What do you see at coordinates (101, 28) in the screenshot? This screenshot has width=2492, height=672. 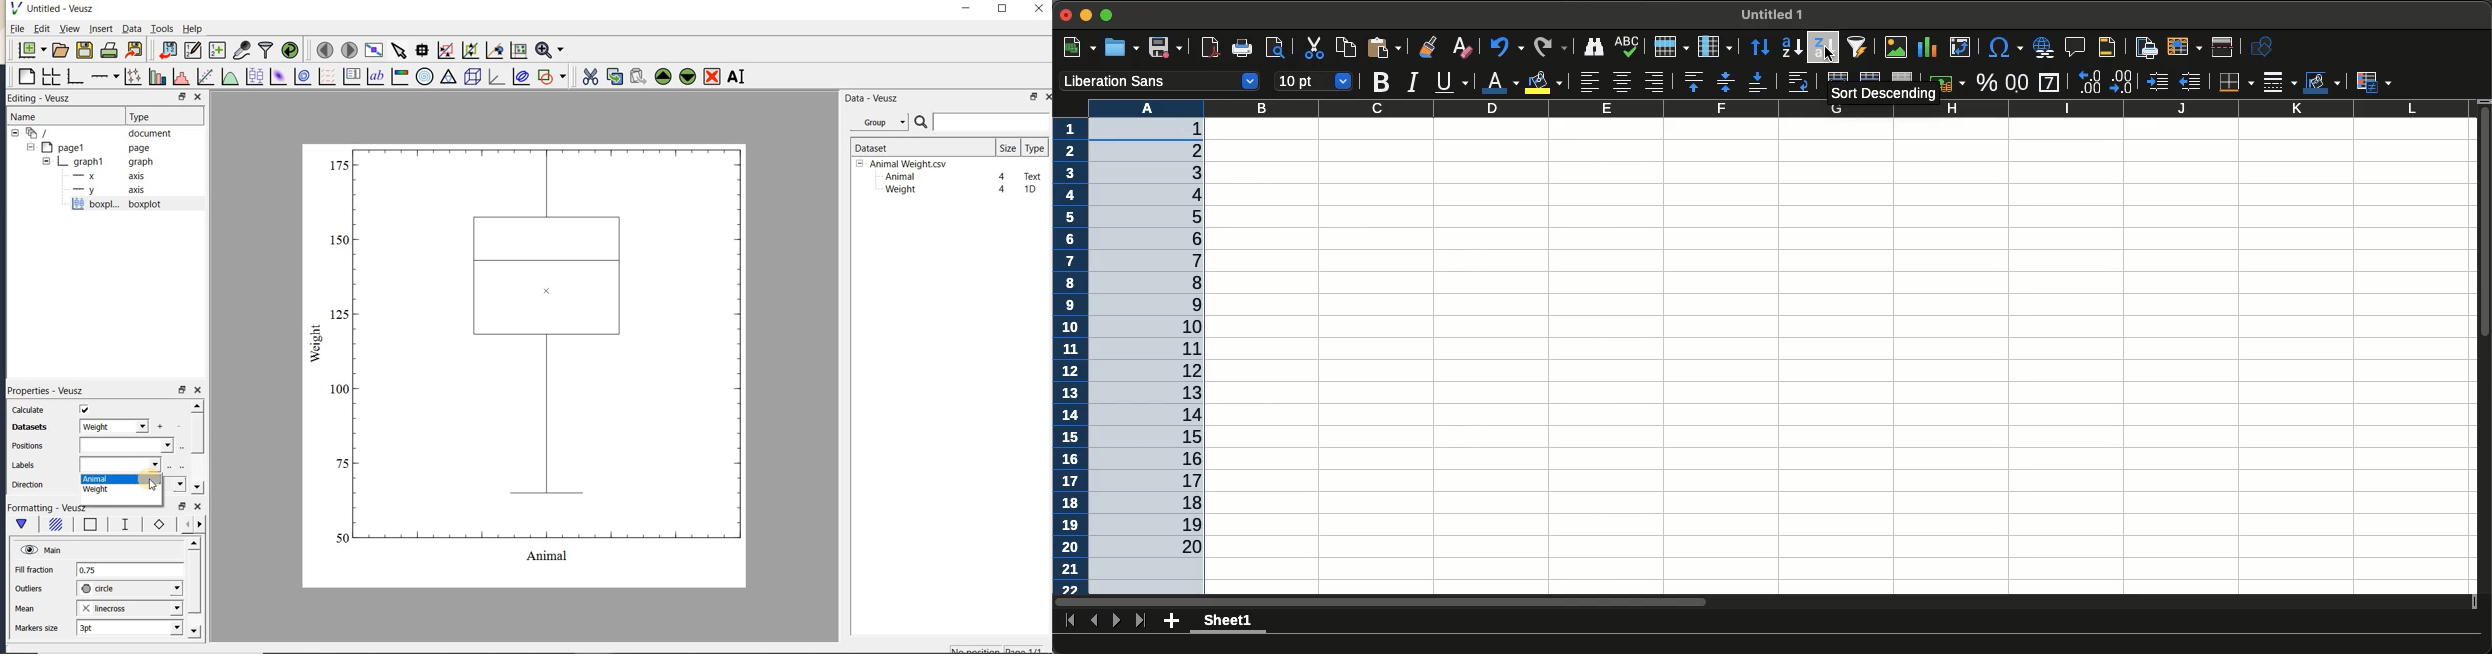 I see `insert` at bounding box center [101, 28].